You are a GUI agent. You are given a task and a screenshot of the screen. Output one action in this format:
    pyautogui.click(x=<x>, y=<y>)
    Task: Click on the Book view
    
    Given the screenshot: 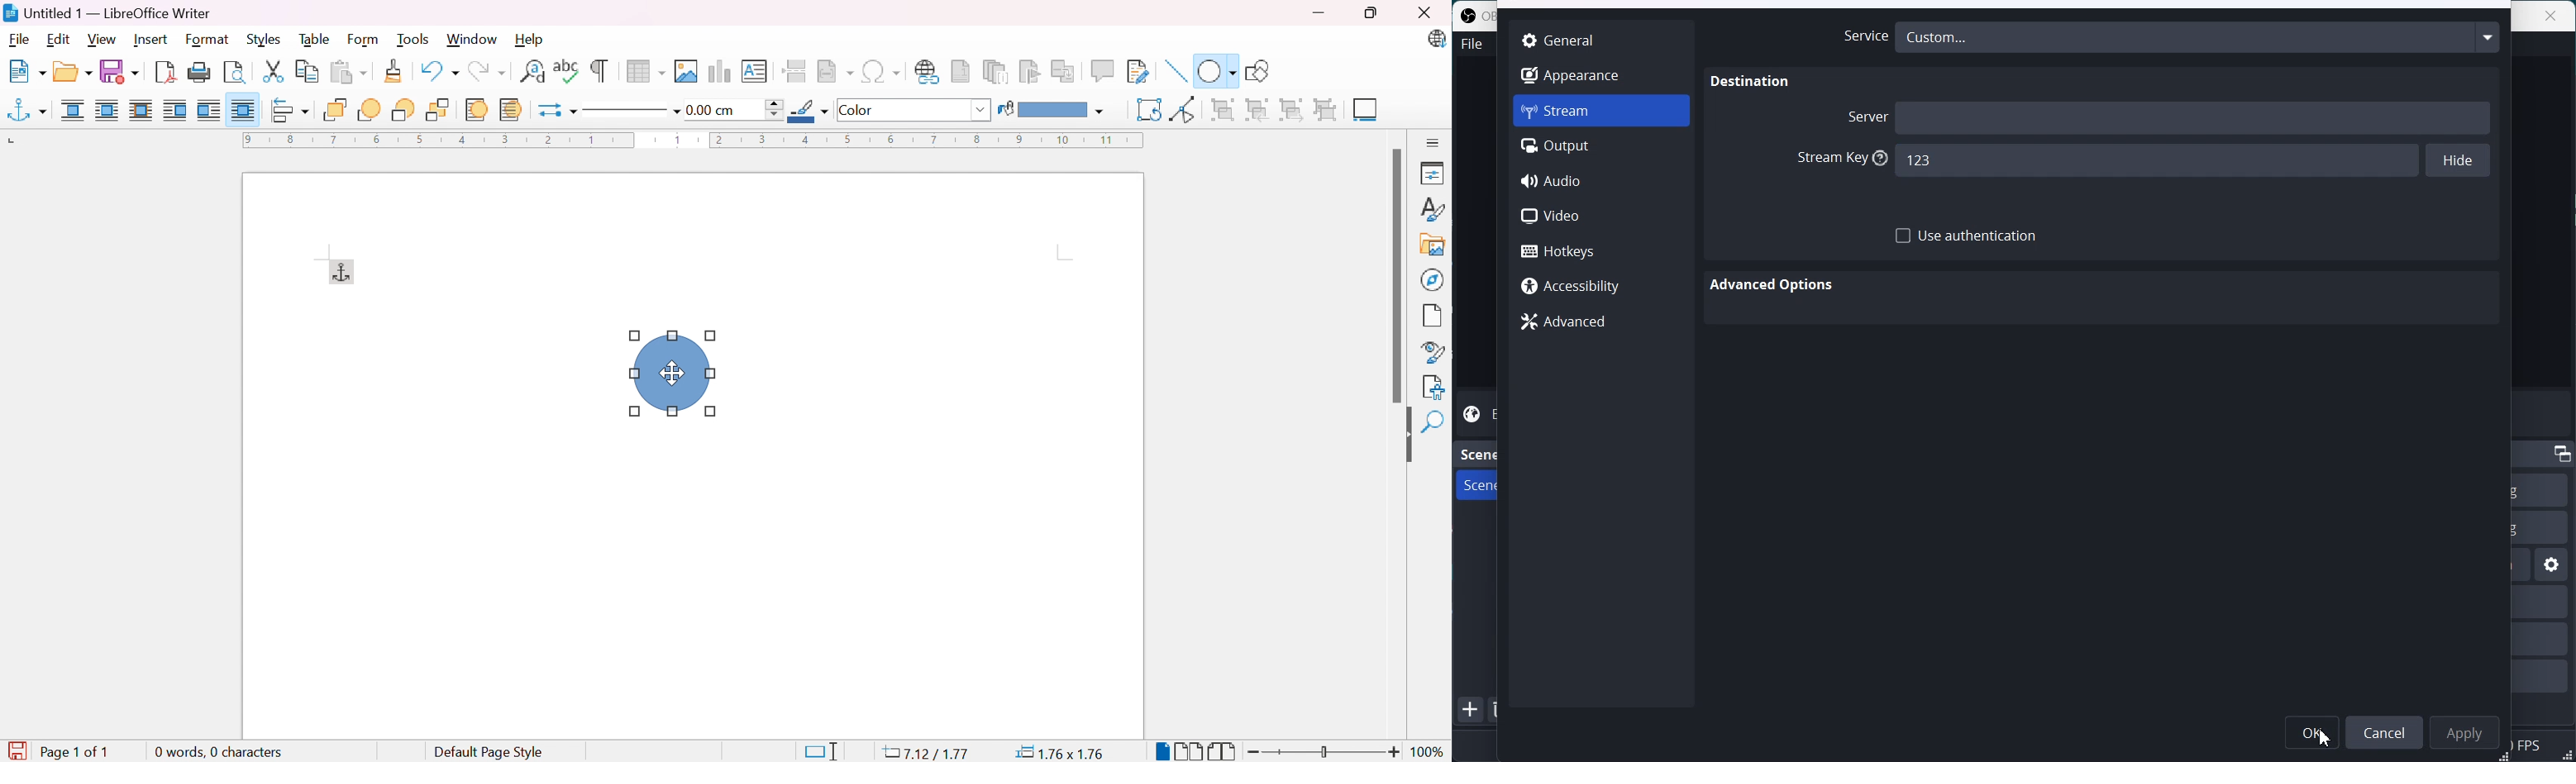 What is the action you would take?
    pyautogui.click(x=1223, y=752)
    